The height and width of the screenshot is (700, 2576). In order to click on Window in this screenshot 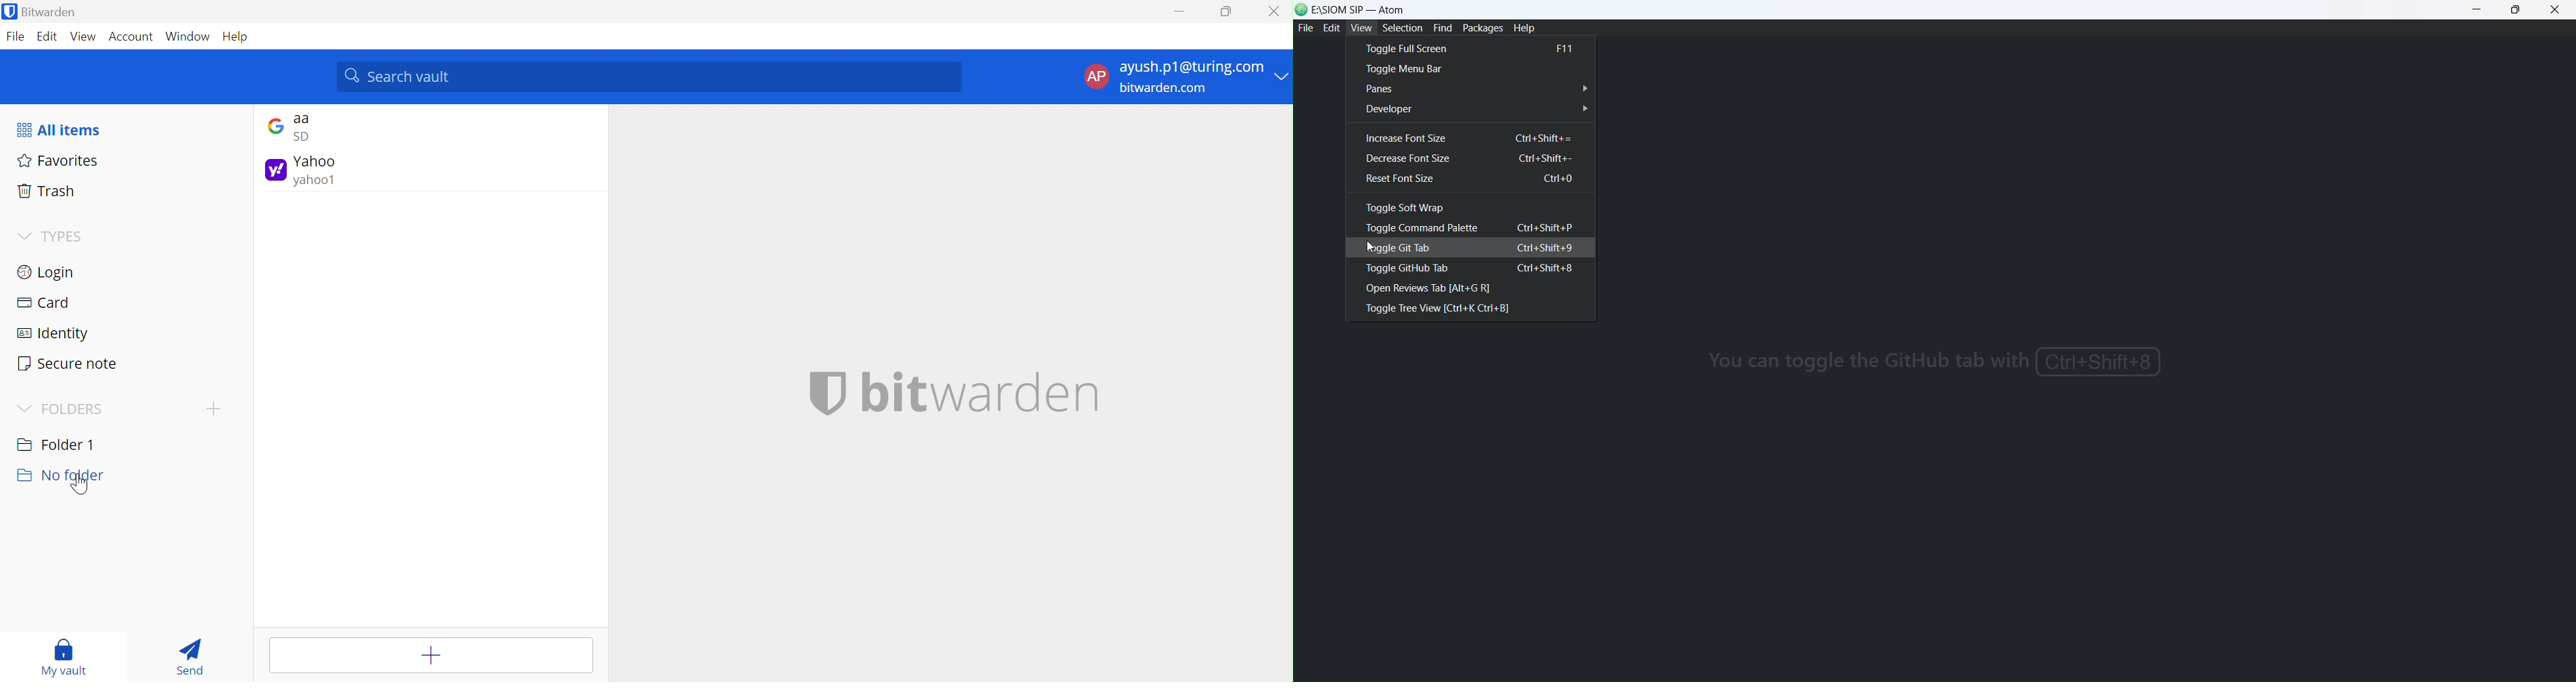, I will do `click(187, 37)`.